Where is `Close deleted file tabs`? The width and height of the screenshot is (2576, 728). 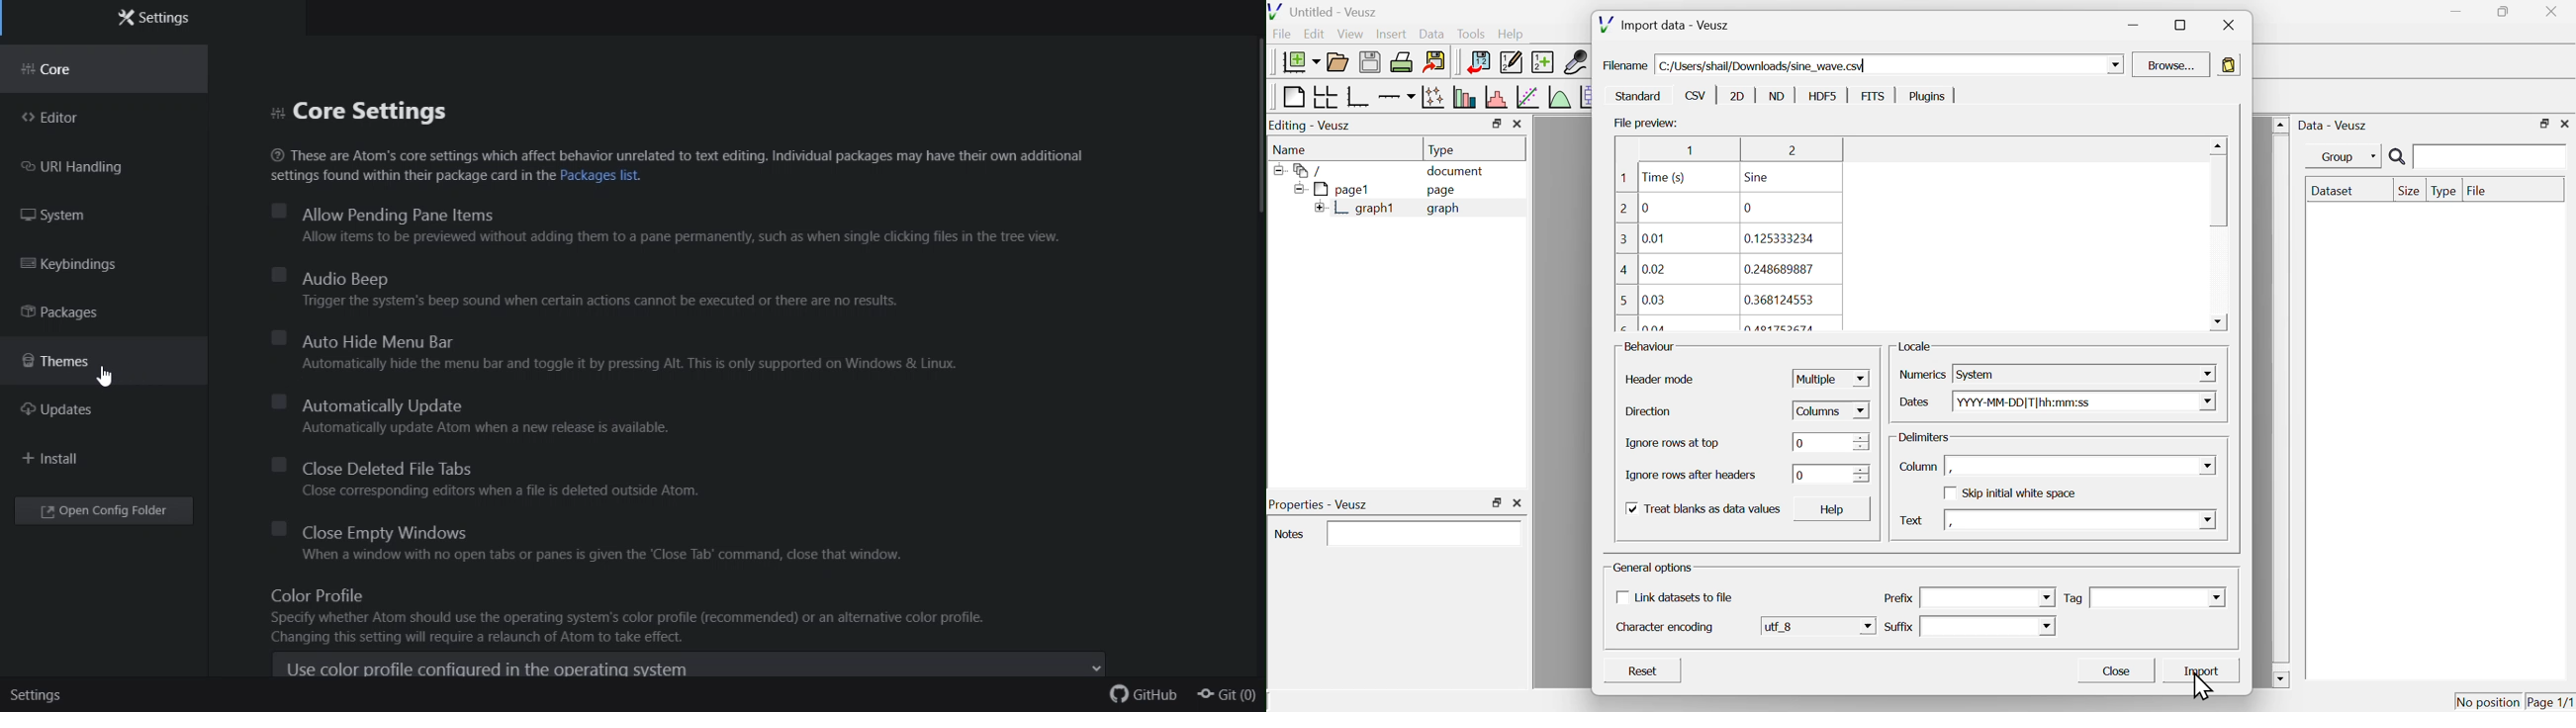
Close deleted file tabs is located at coordinates (502, 466).